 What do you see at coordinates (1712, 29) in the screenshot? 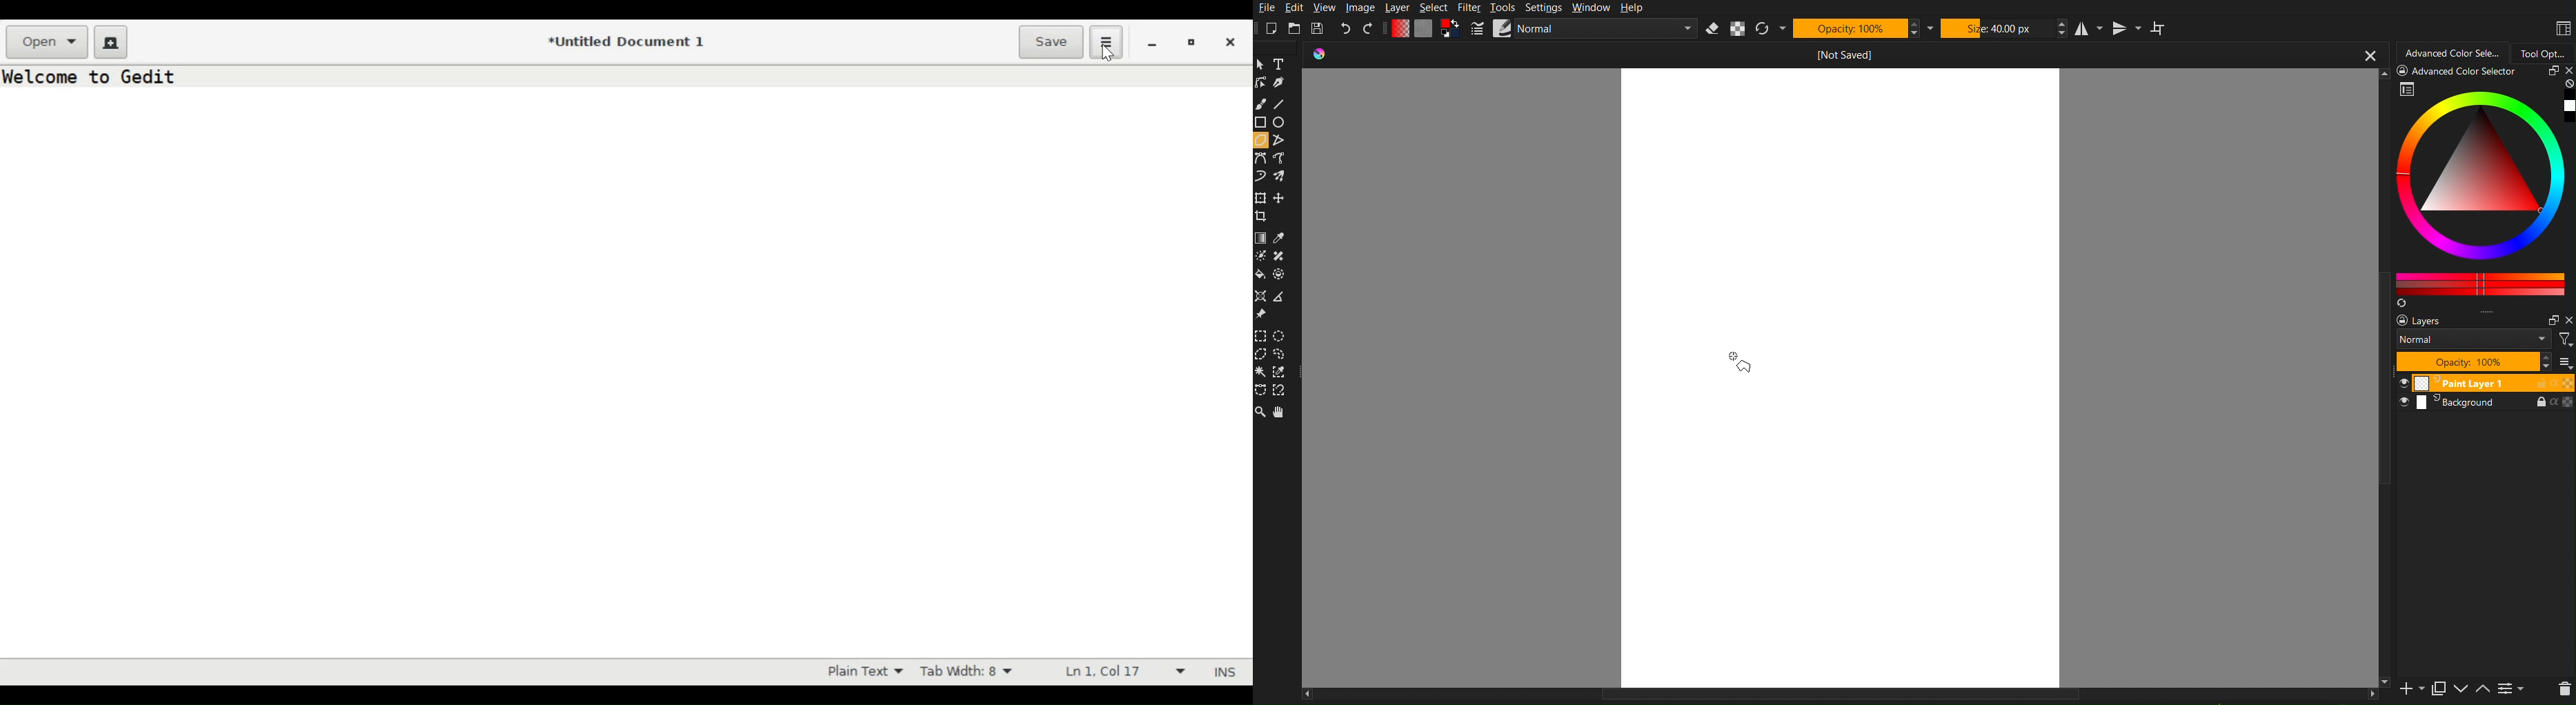
I see `Erase` at bounding box center [1712, 29].